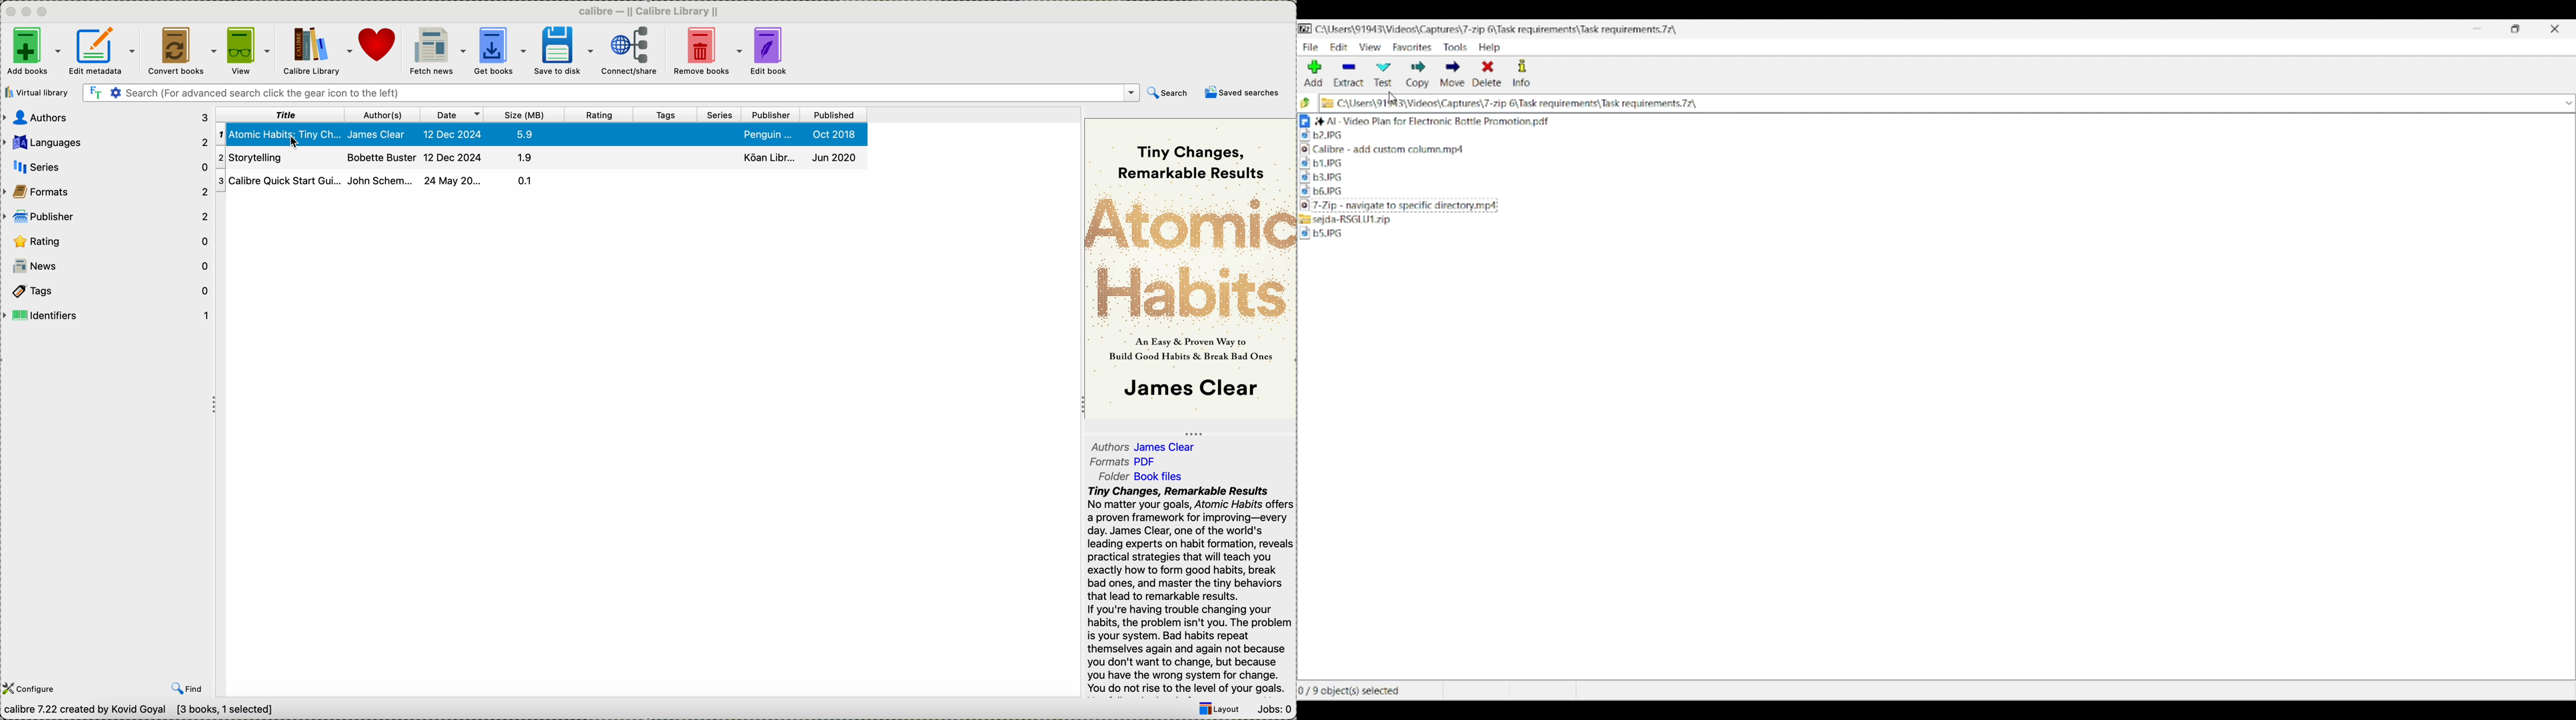 This screenshot has width=2576, height=728. Describe the element at coordinates (1664, 121) in the screenshot. I see `file 1 and type` at that location.